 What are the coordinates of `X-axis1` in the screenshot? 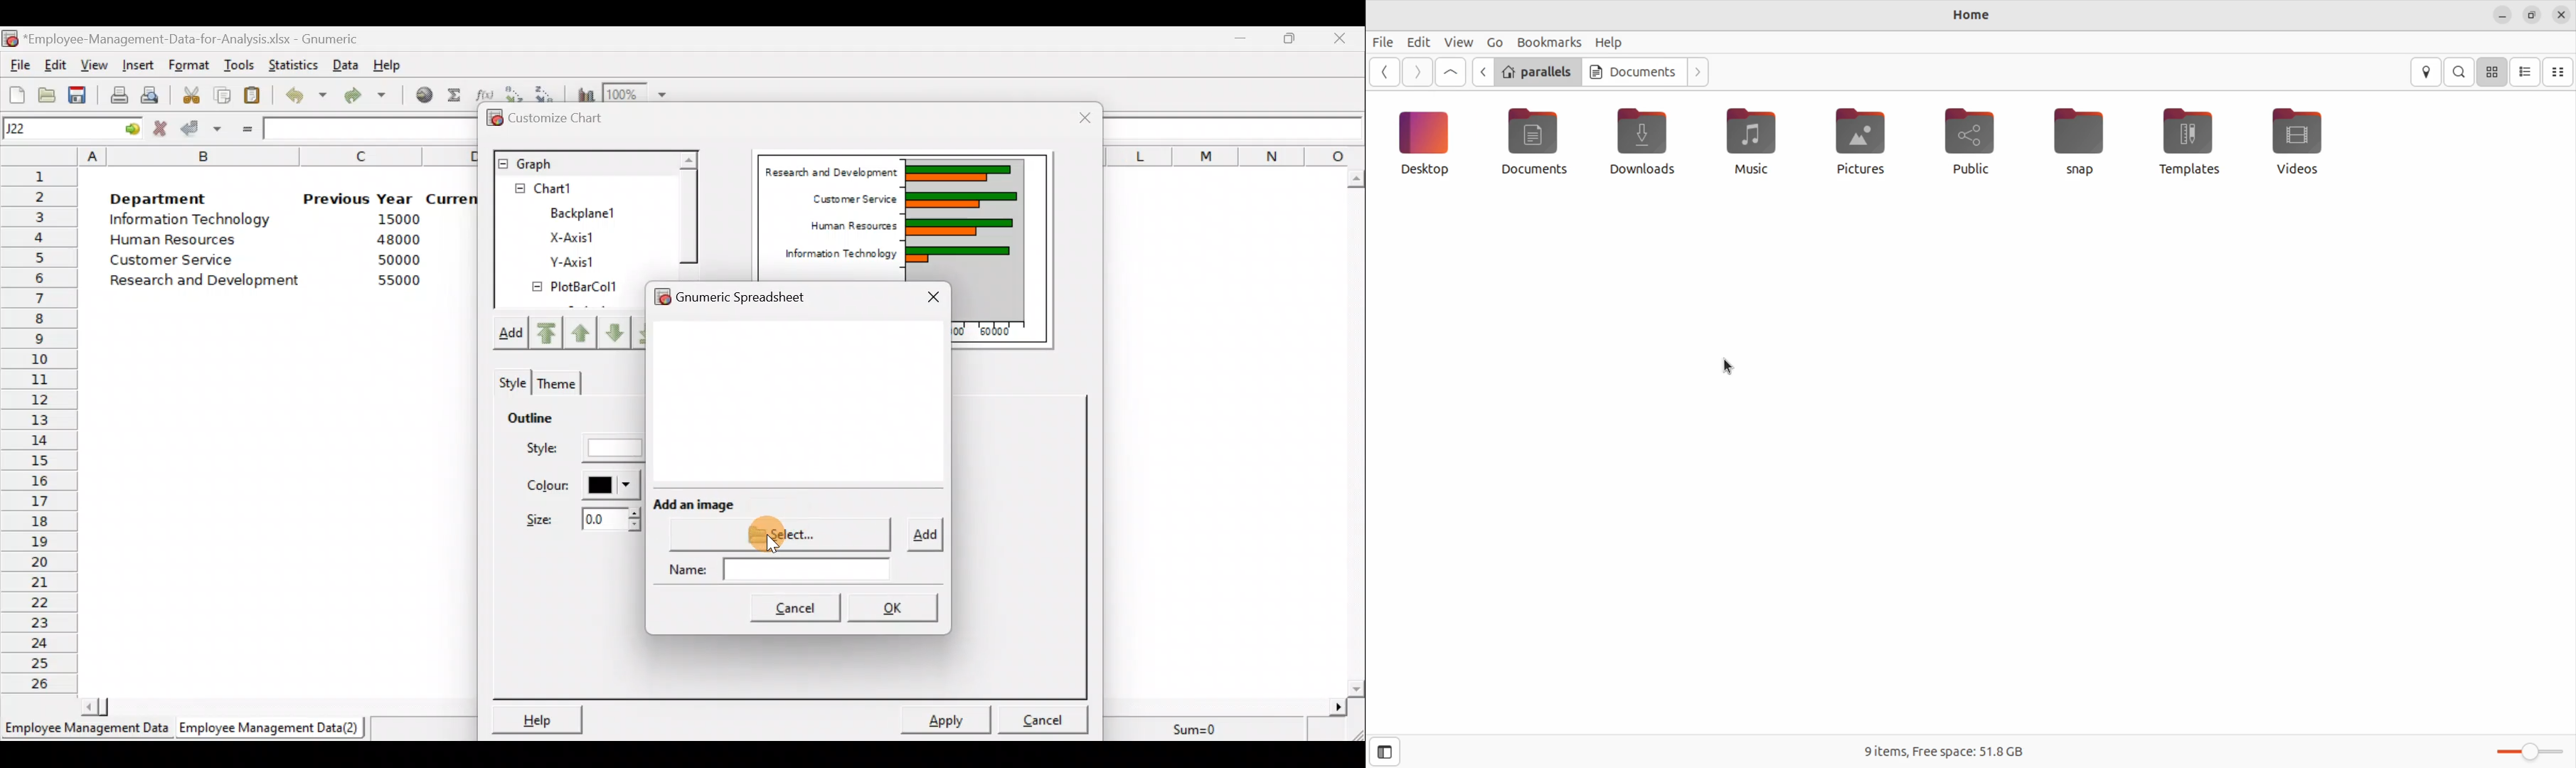 It's located at (582, 235).